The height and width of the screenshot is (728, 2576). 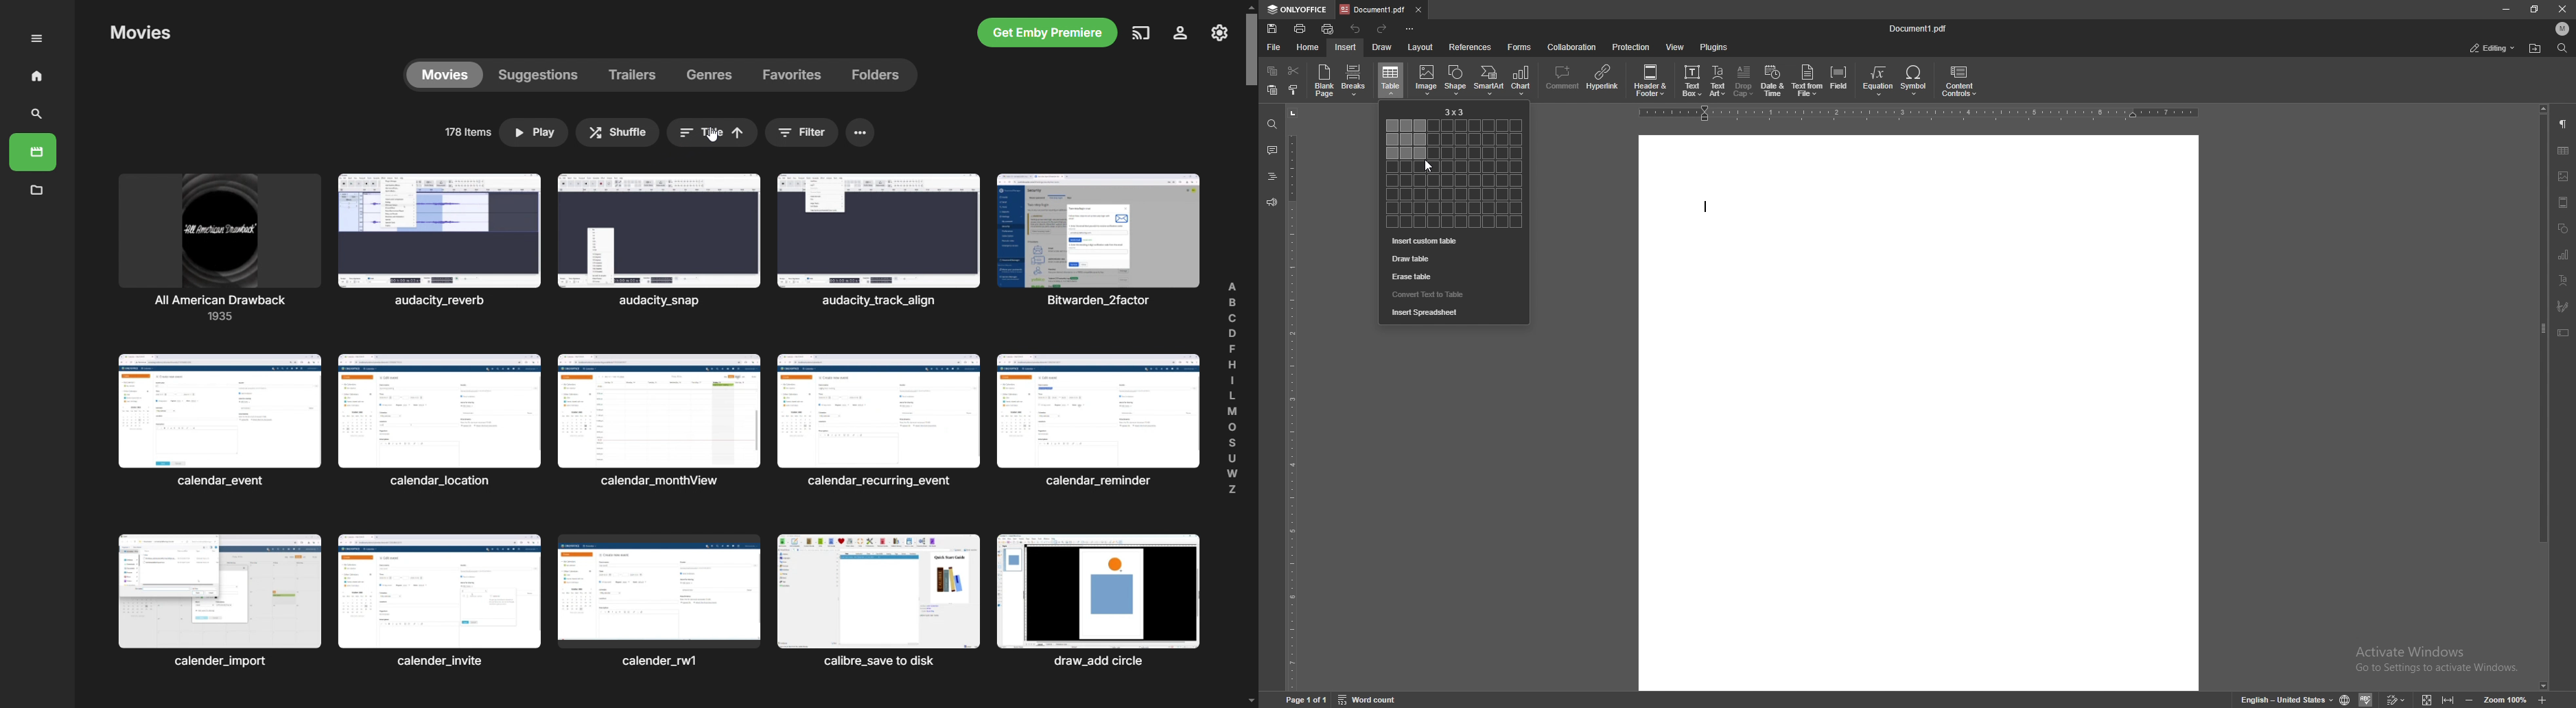 I want to click on hyperlink, so click(x=1603, y=80).